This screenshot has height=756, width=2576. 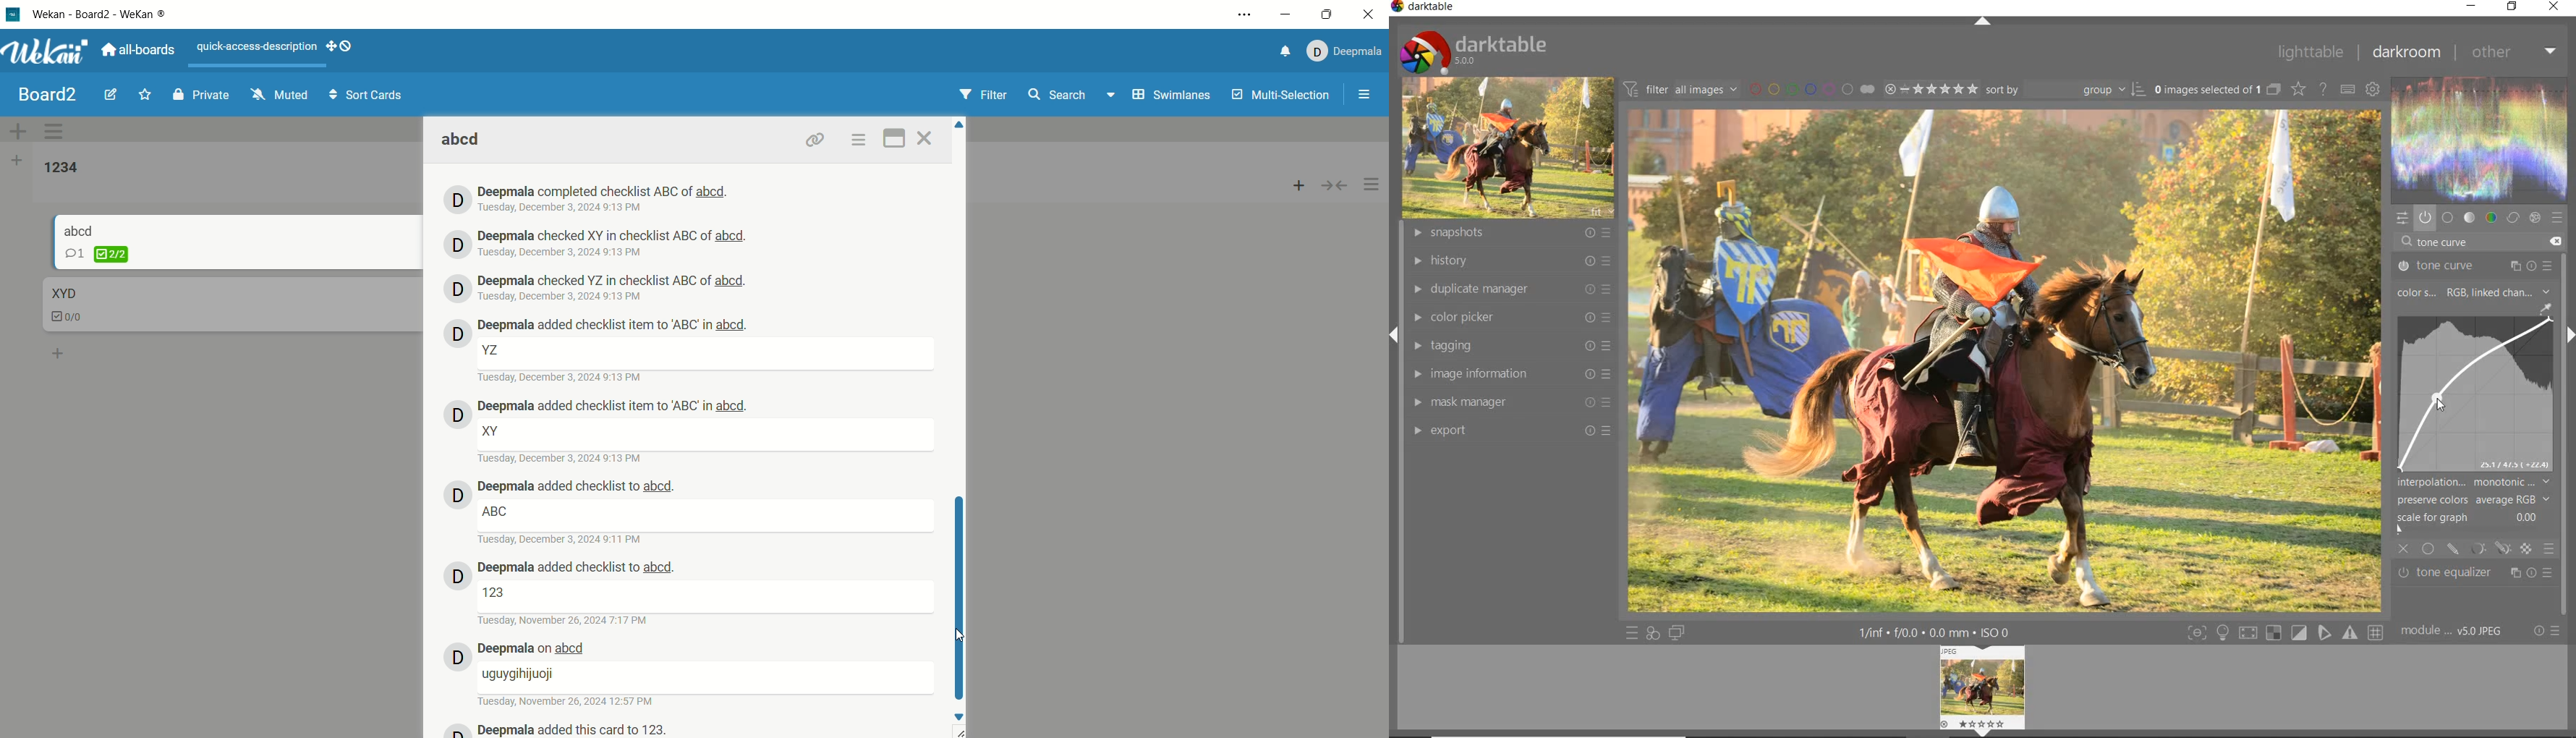 I want to click on filter all images, so click(x=1680, y=89).